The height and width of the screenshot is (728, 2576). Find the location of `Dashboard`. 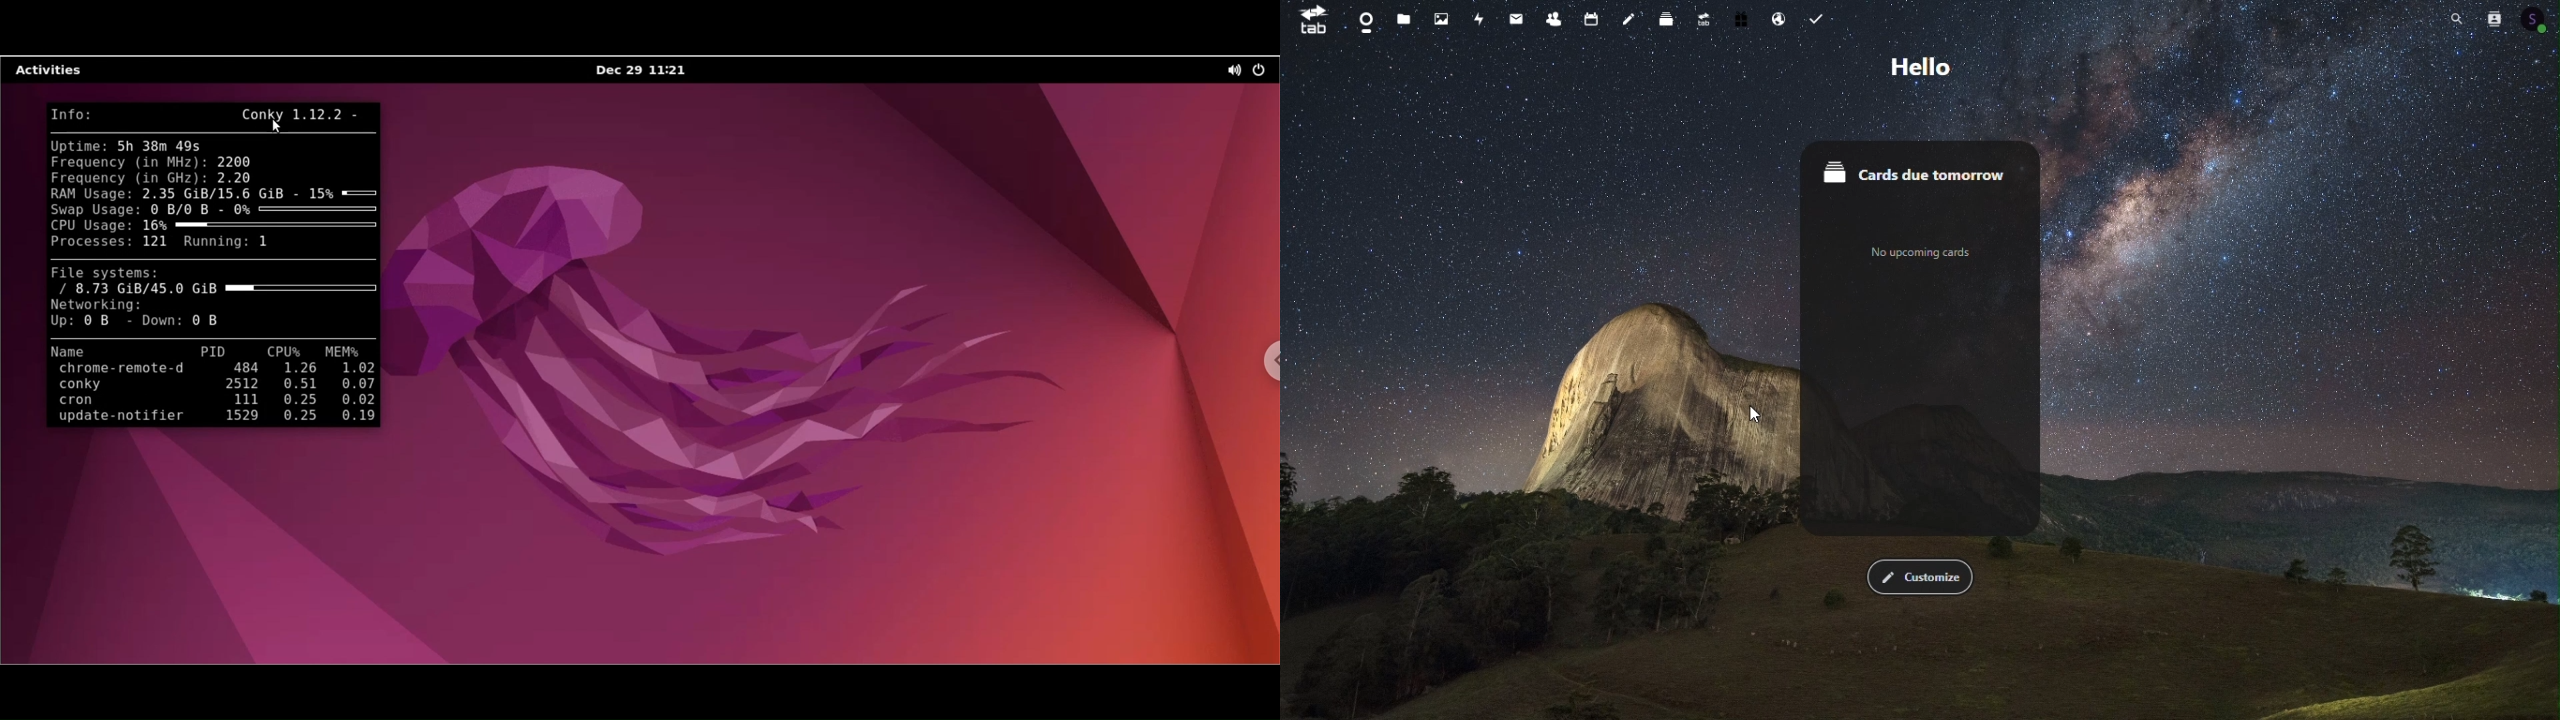

Dashboard is located at coordinates (1363, 21).